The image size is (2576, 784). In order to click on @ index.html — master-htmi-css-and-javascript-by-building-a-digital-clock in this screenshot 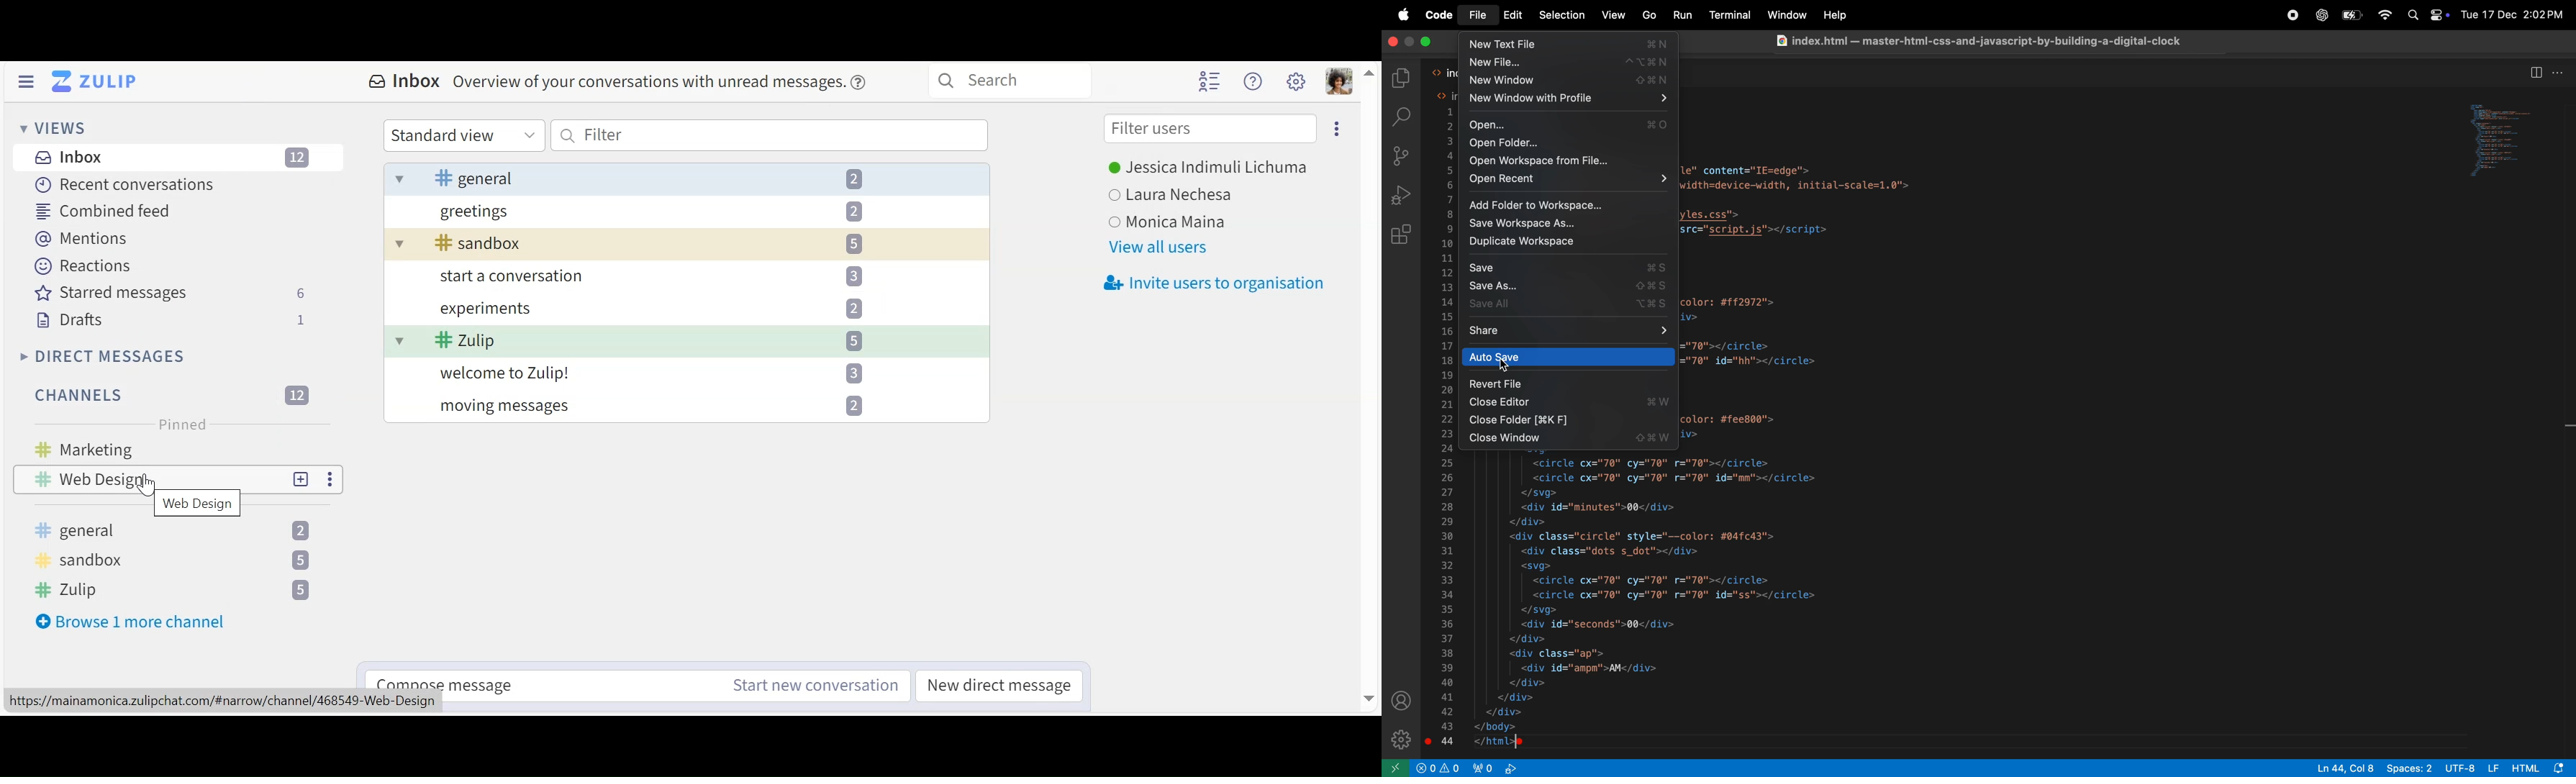, I will do `click(1988, 41)`.